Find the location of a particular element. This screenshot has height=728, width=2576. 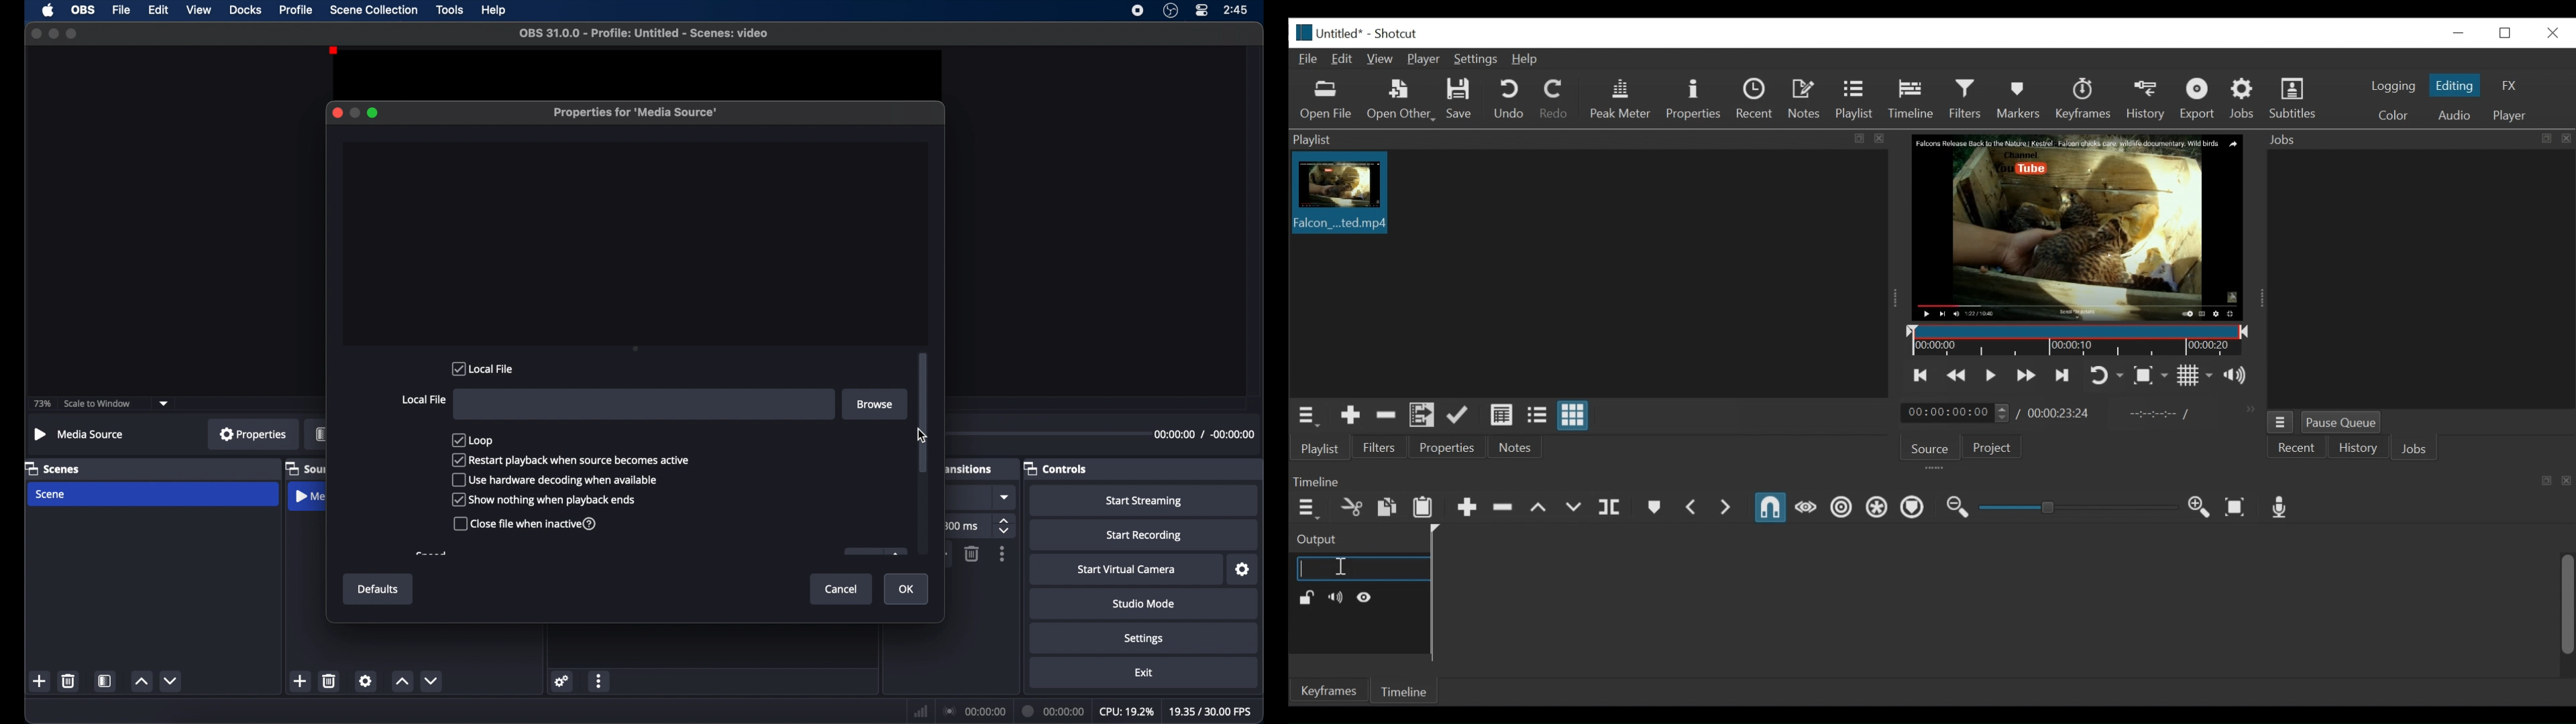

View is located at coordinates (1381, 58).